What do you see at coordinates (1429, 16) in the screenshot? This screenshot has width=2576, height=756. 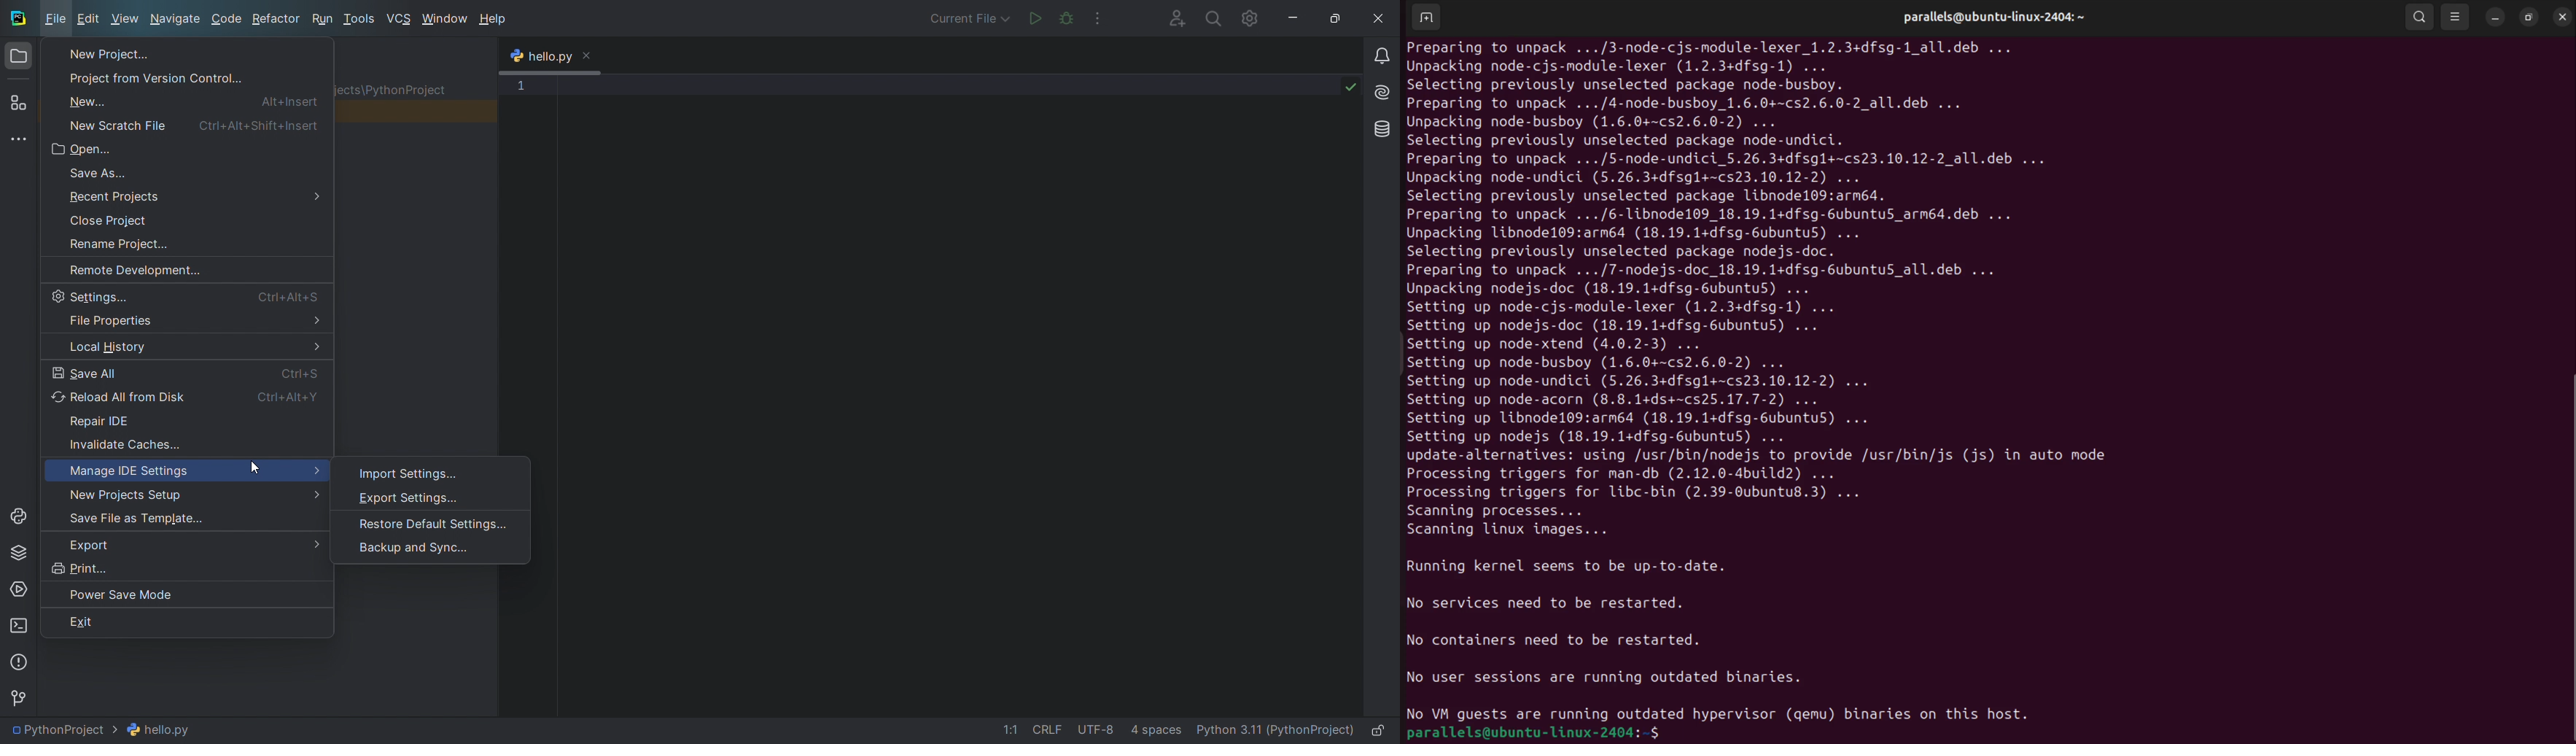 I see `add terminal` at bounding box center [1429, 16].